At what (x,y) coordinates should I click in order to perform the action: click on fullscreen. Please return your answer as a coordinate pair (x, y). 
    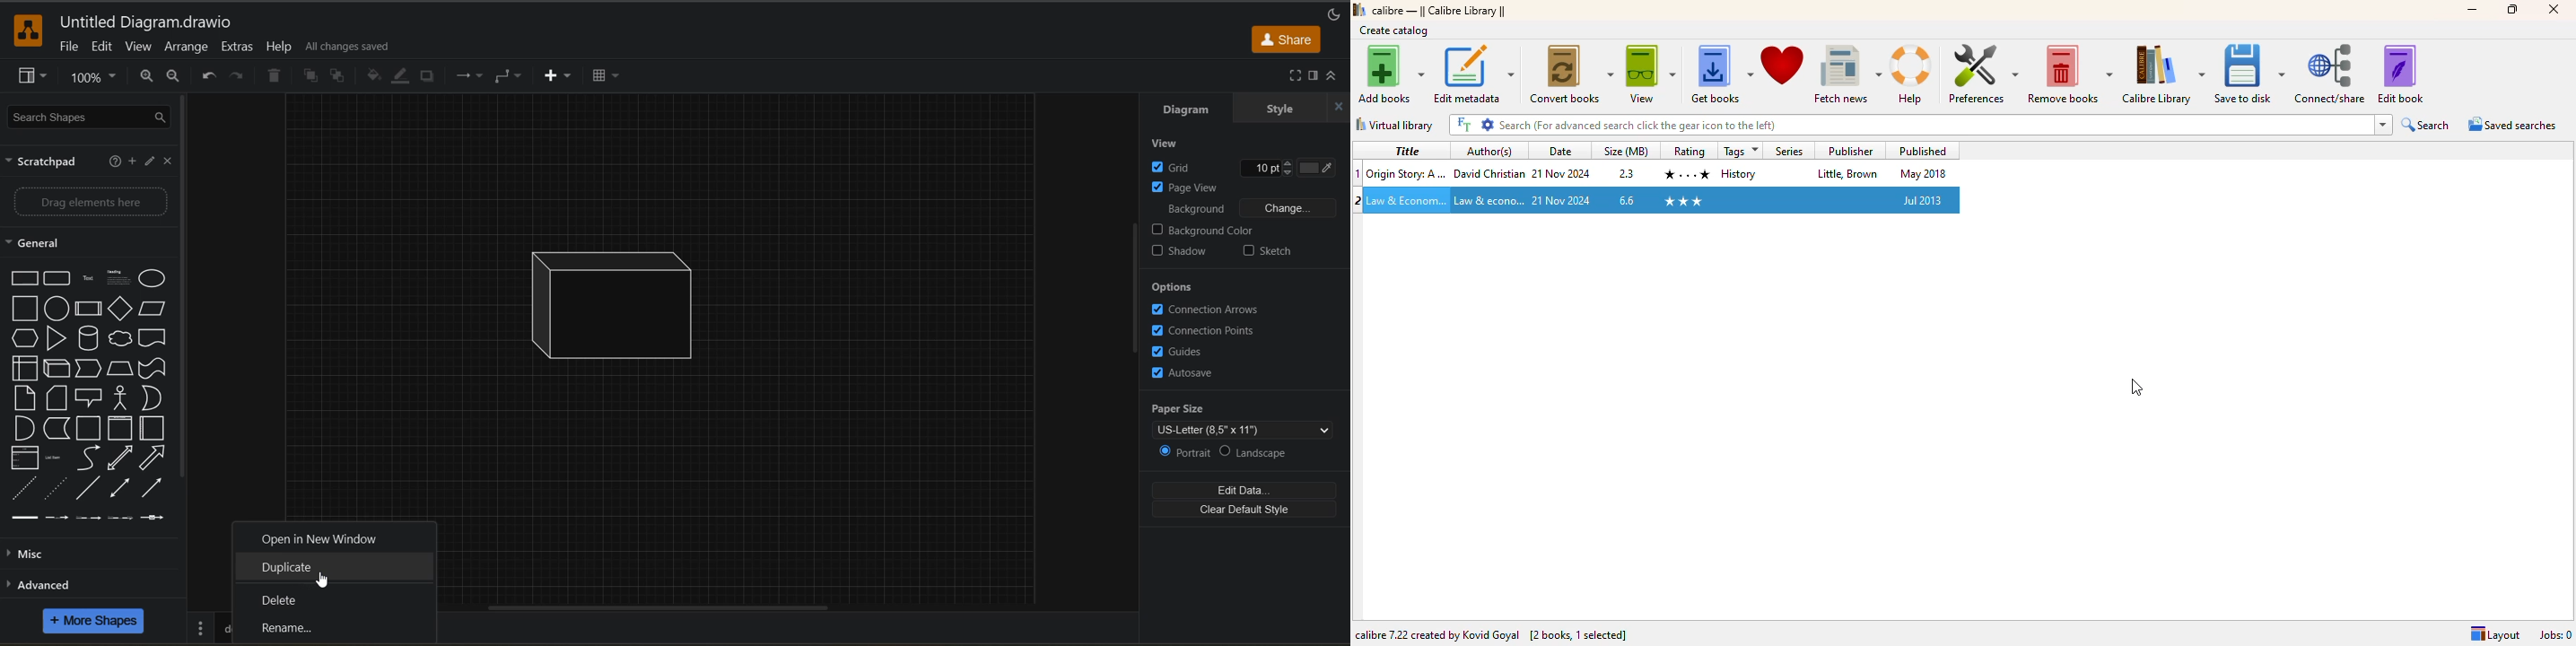
    Looking at the image, I should click on (1296, 76).